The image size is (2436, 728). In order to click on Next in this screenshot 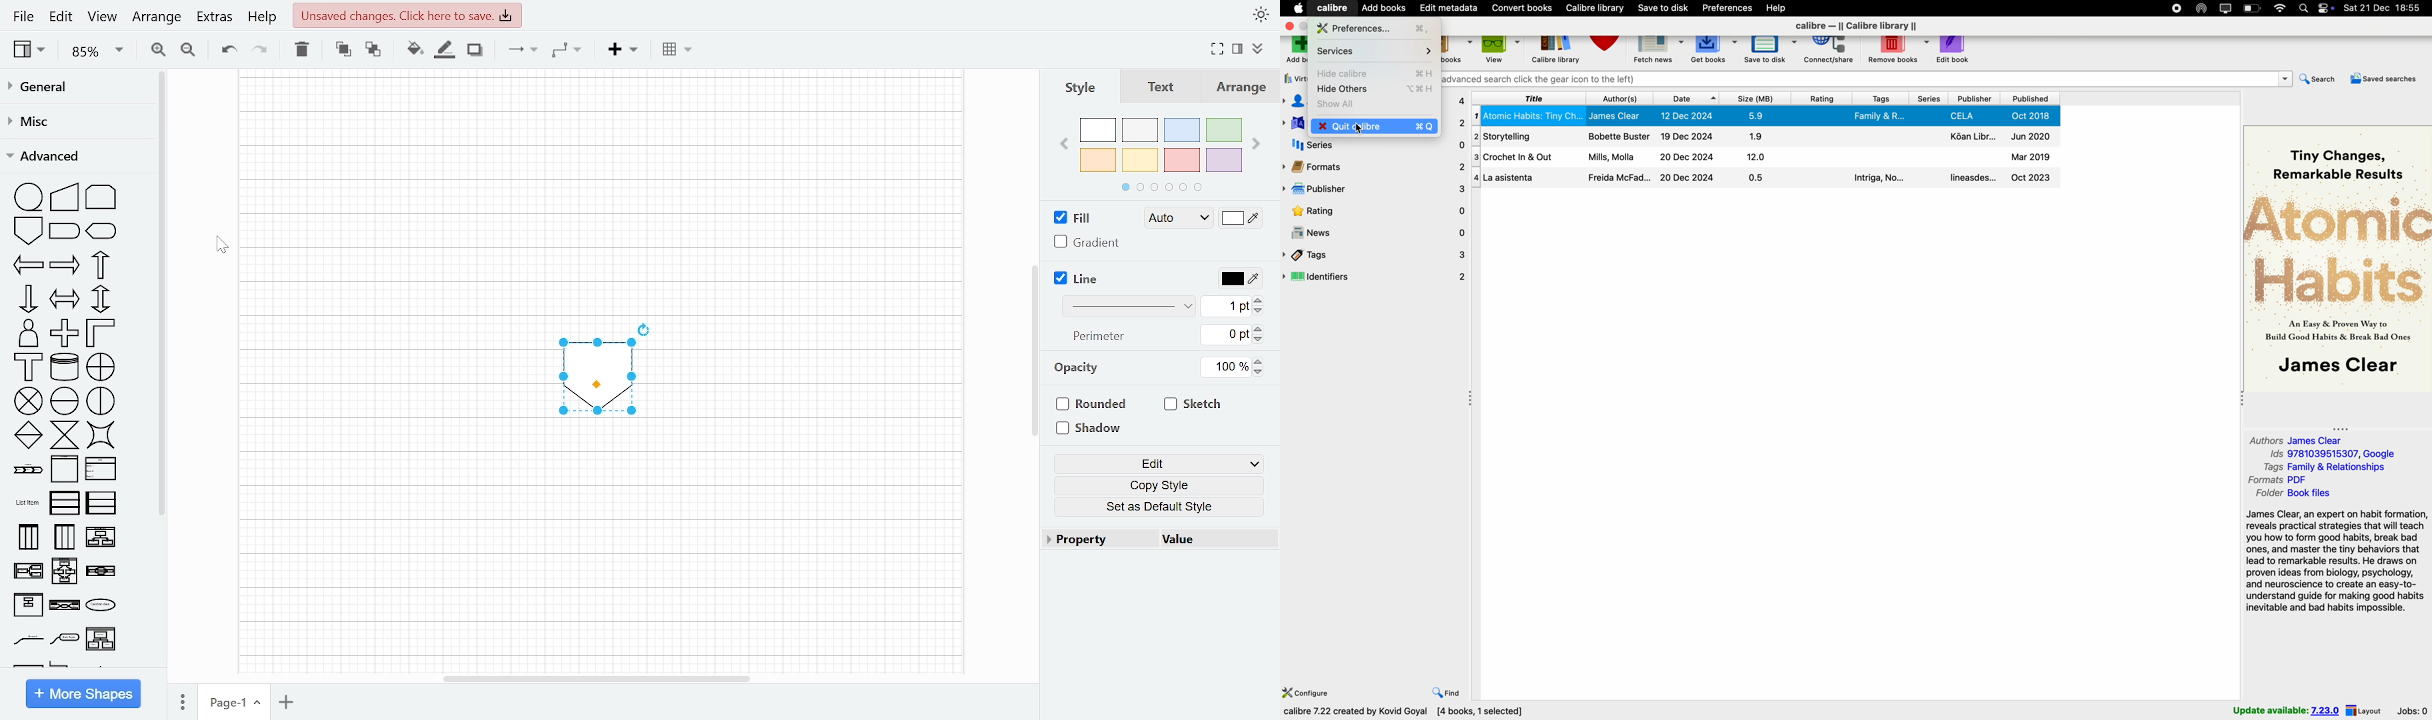, I will do `click(1257, 144)`.